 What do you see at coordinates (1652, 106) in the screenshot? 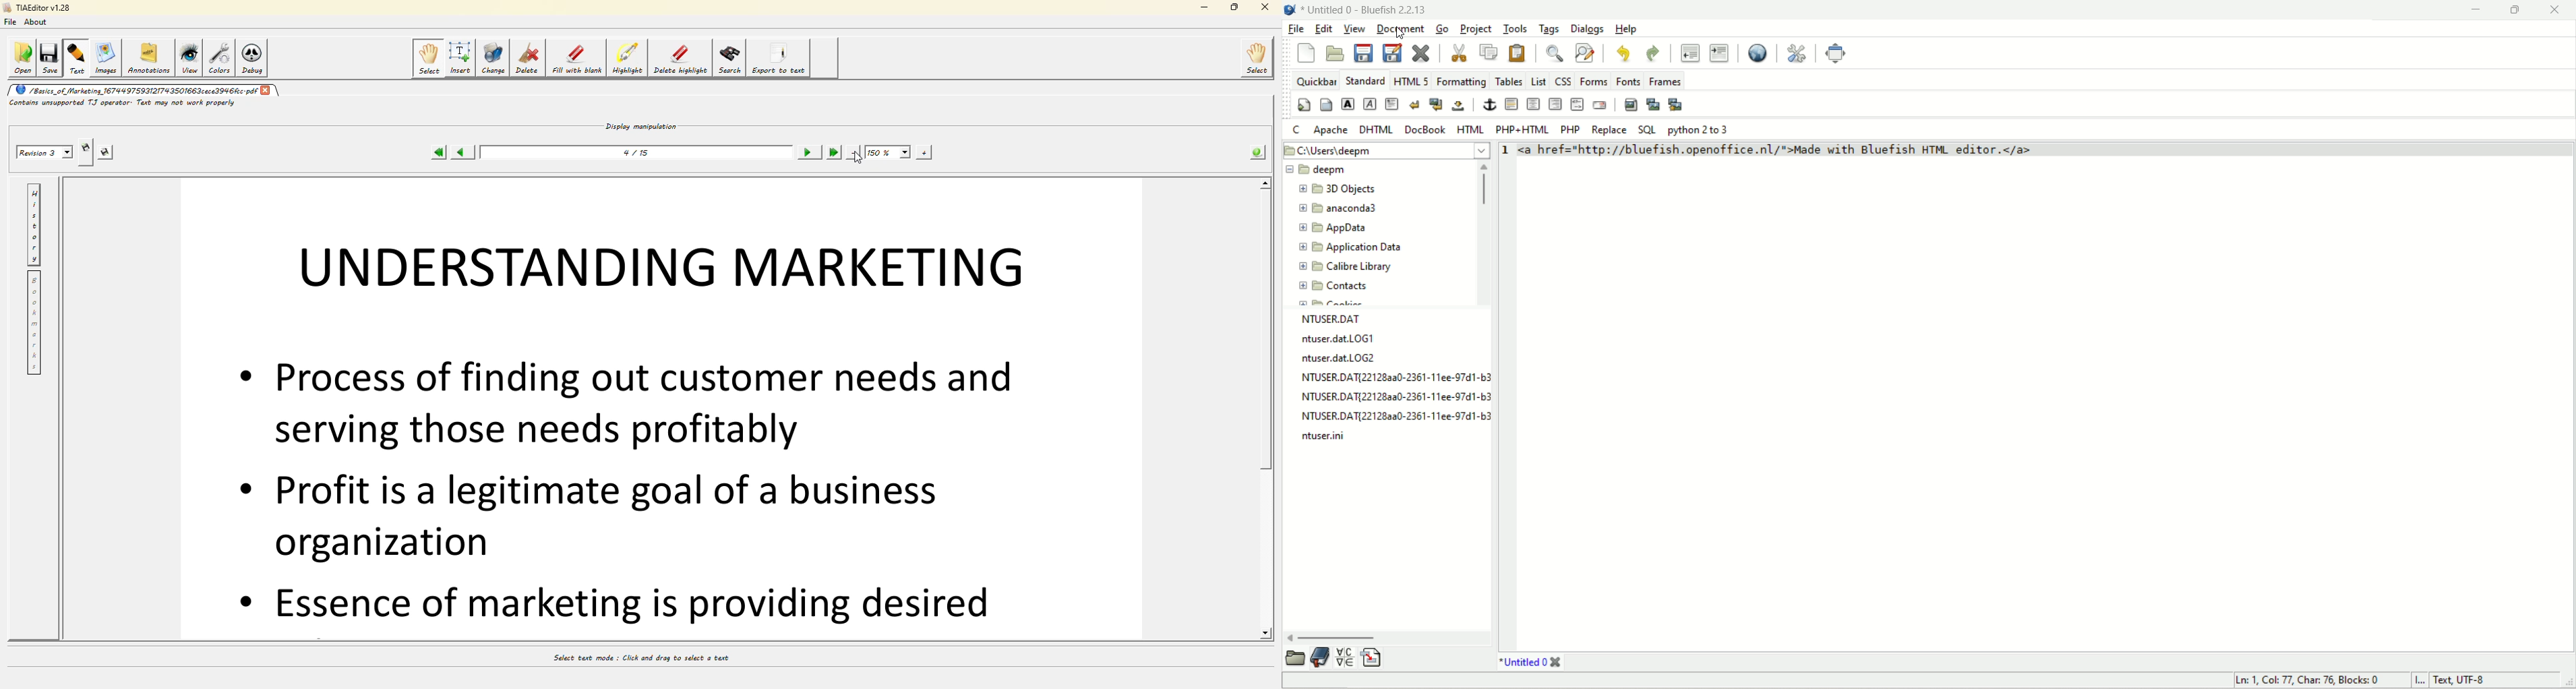
I see `insert thumbnail` at bounding box center [1652, 106].